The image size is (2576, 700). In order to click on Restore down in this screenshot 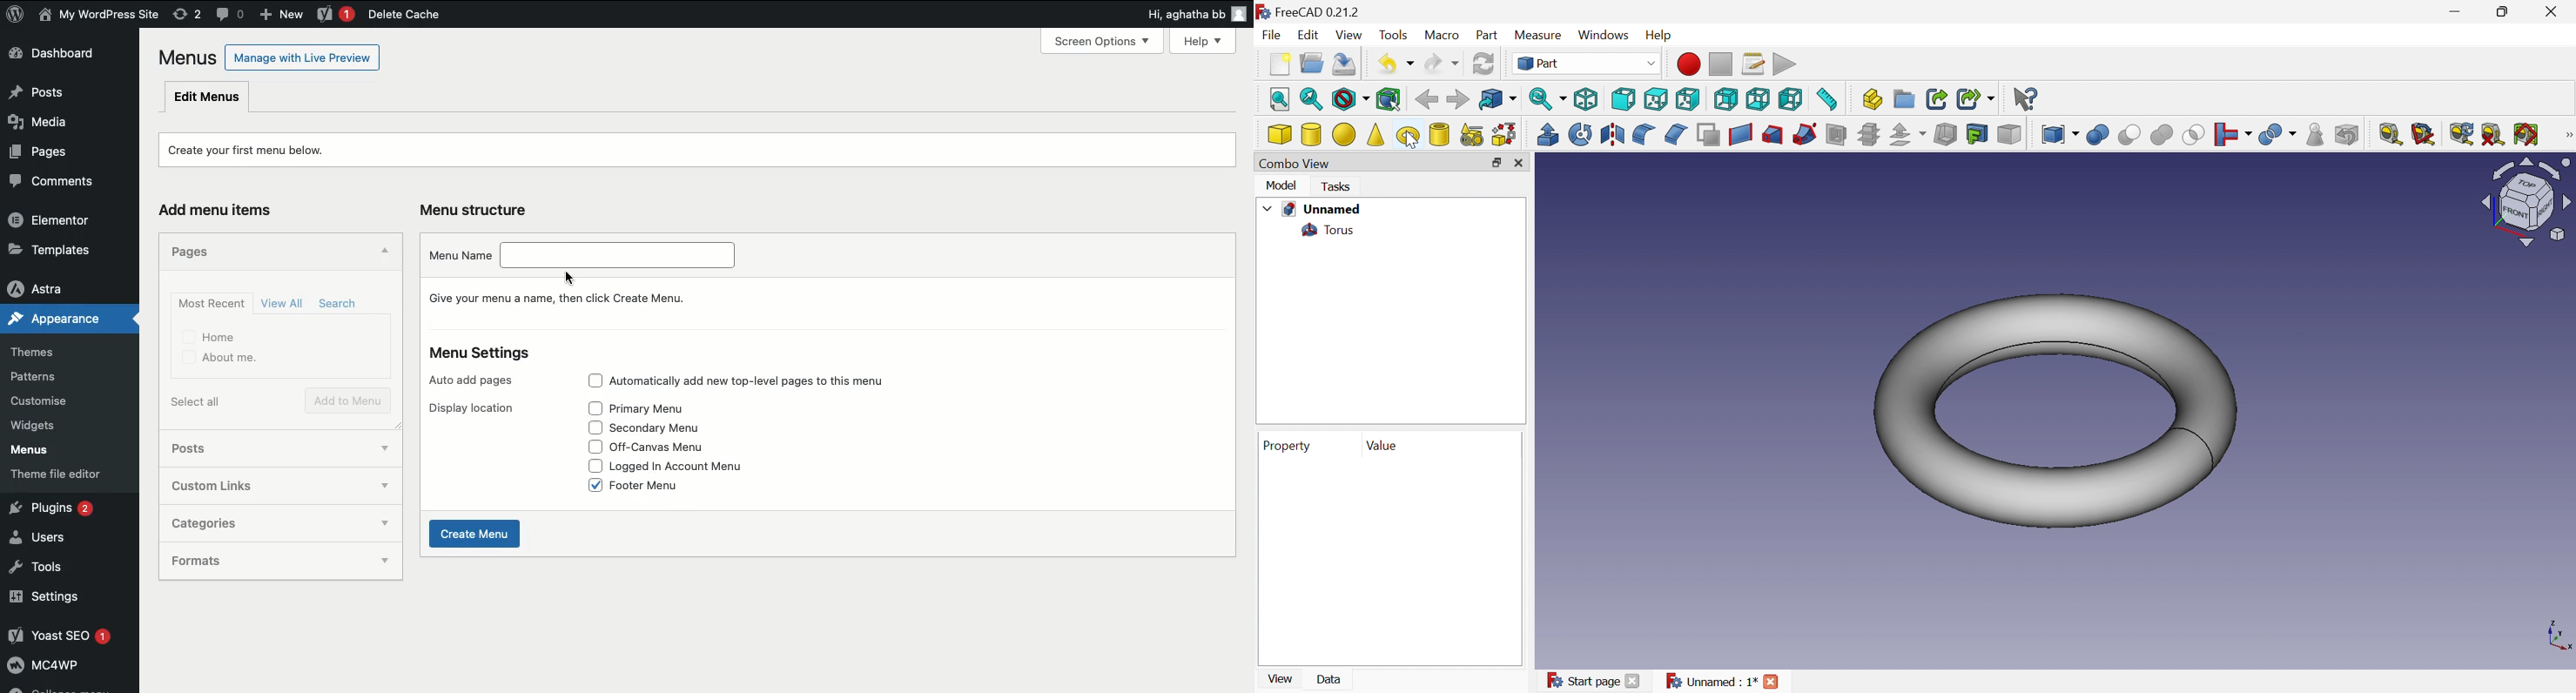, I will do `click(1496, 163)`.